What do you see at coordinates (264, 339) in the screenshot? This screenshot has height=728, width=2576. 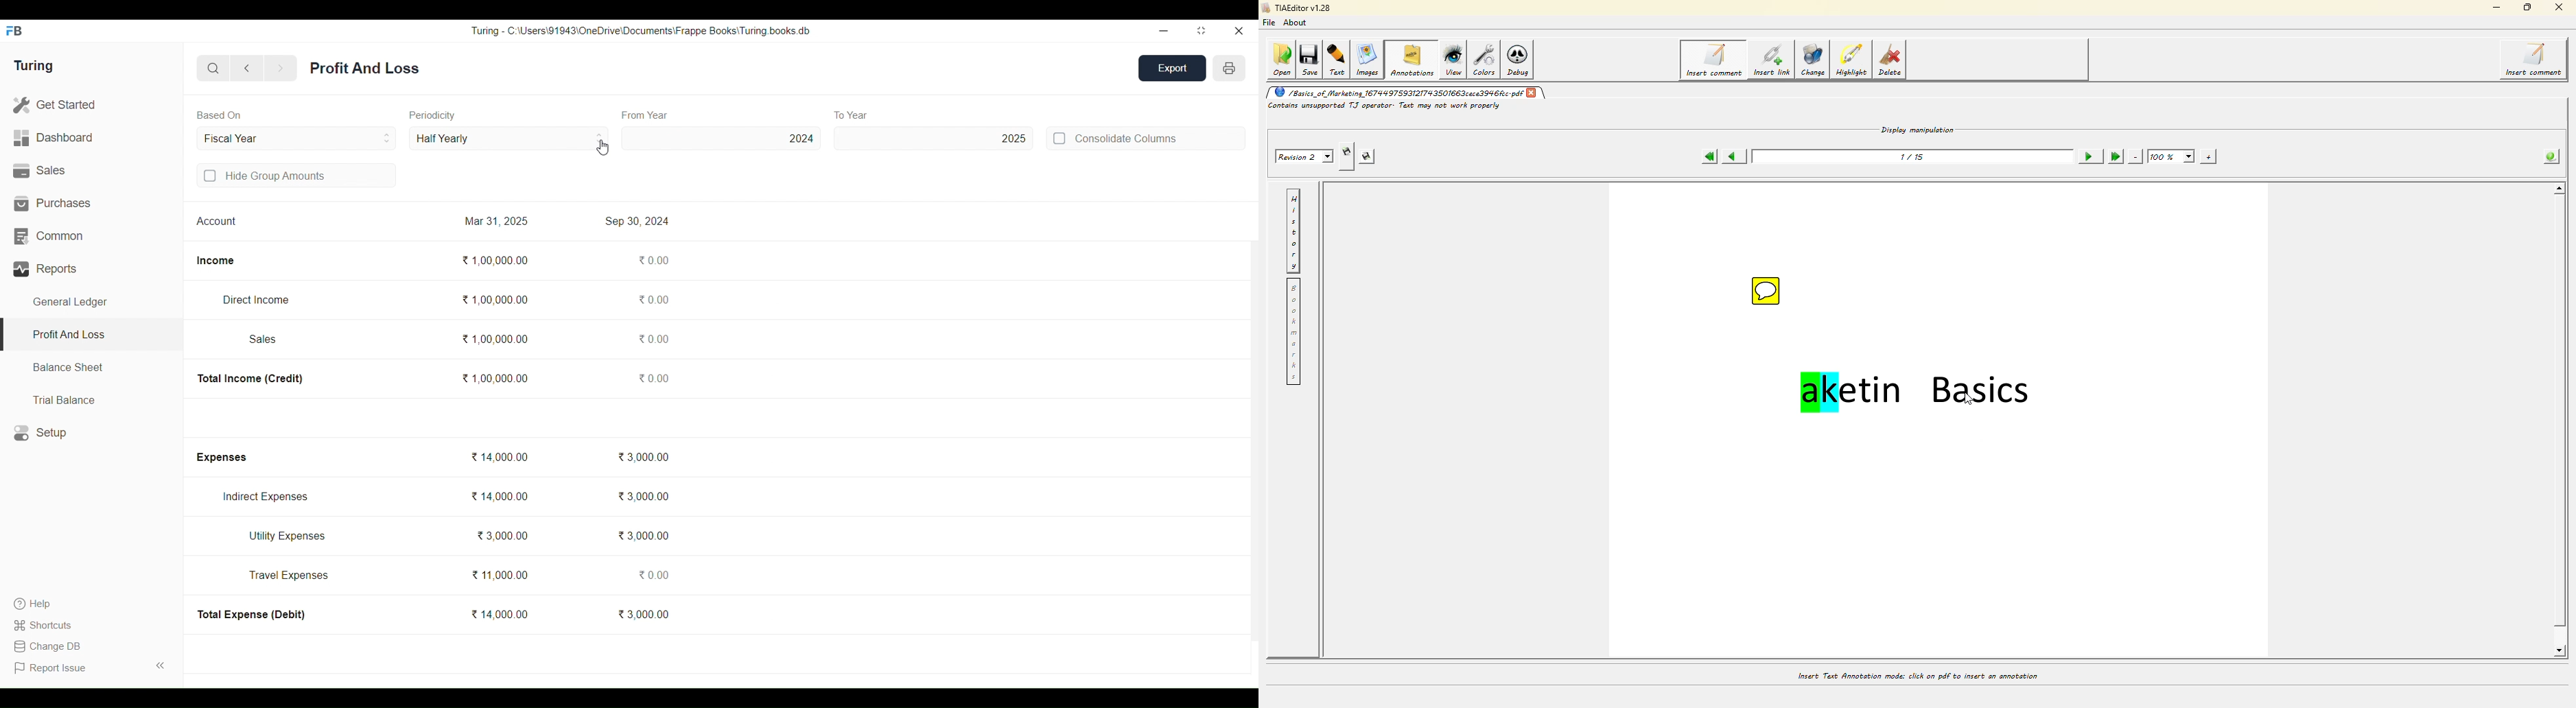 I see `Sales` at bounding box center [264, 339].